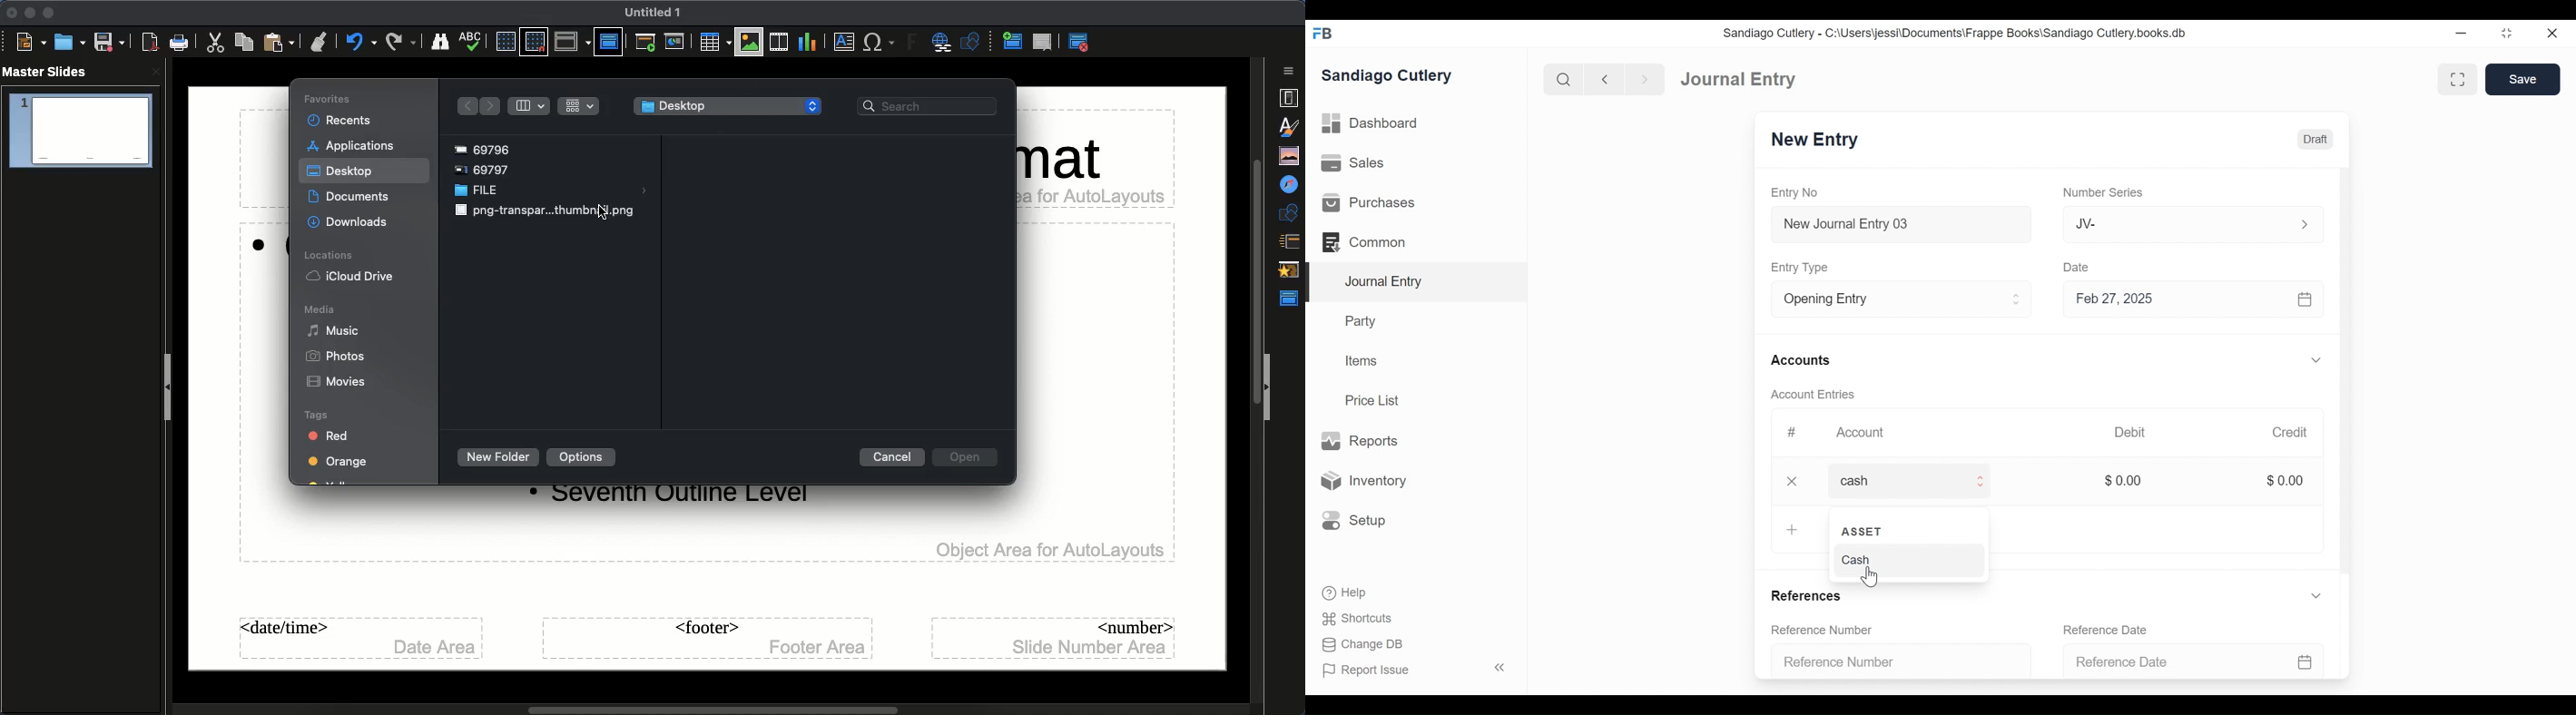 The image size is (2576, 728). I want to click on Number Series, so click(2102, 193).